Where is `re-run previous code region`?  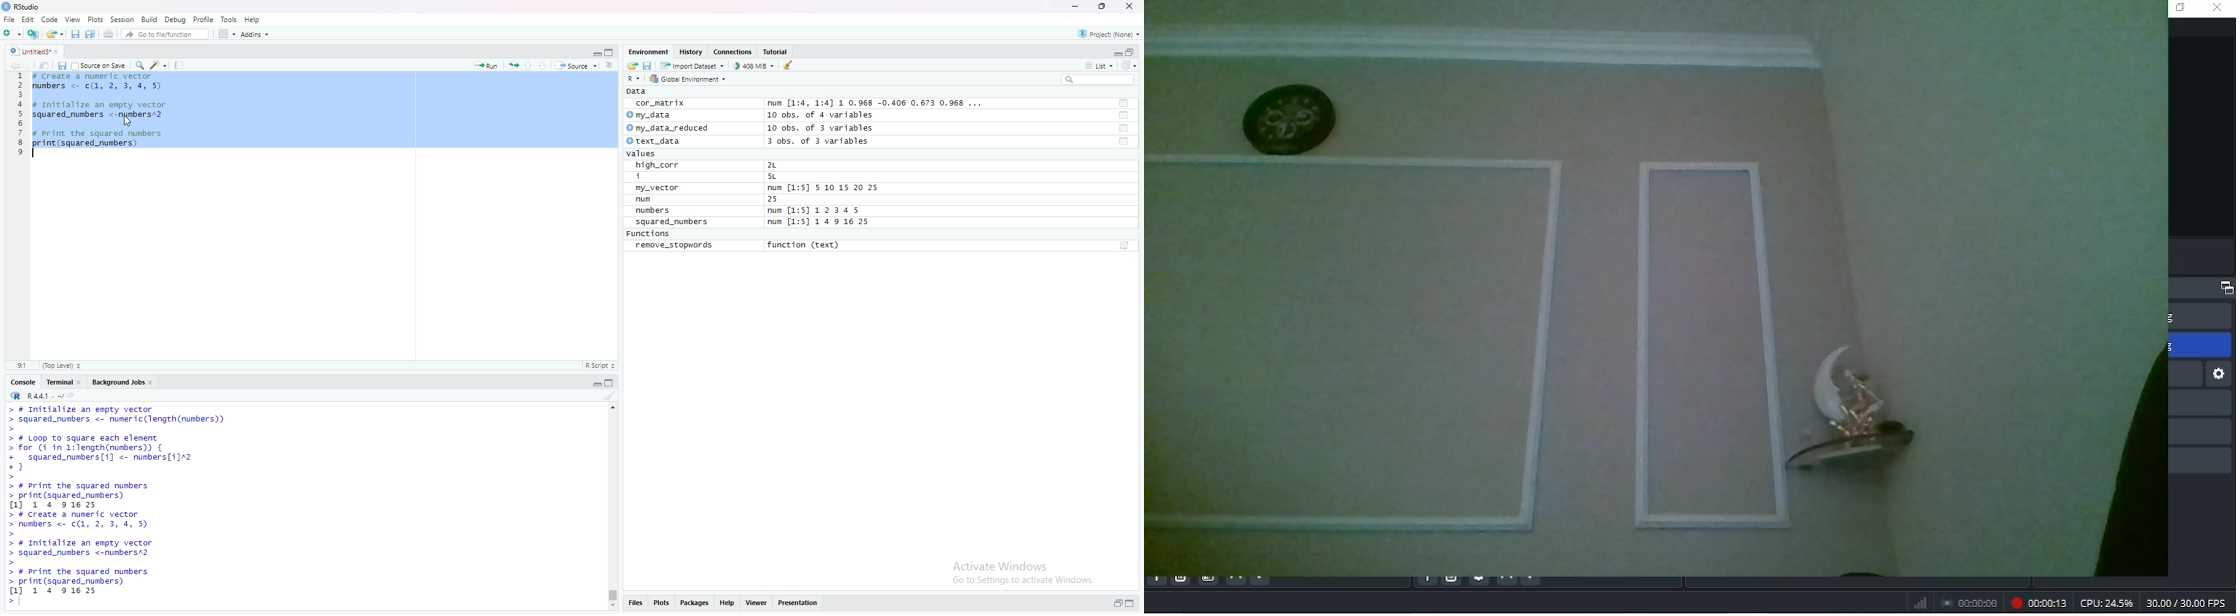
re-run previous code region is located at coordinates (513, 64).